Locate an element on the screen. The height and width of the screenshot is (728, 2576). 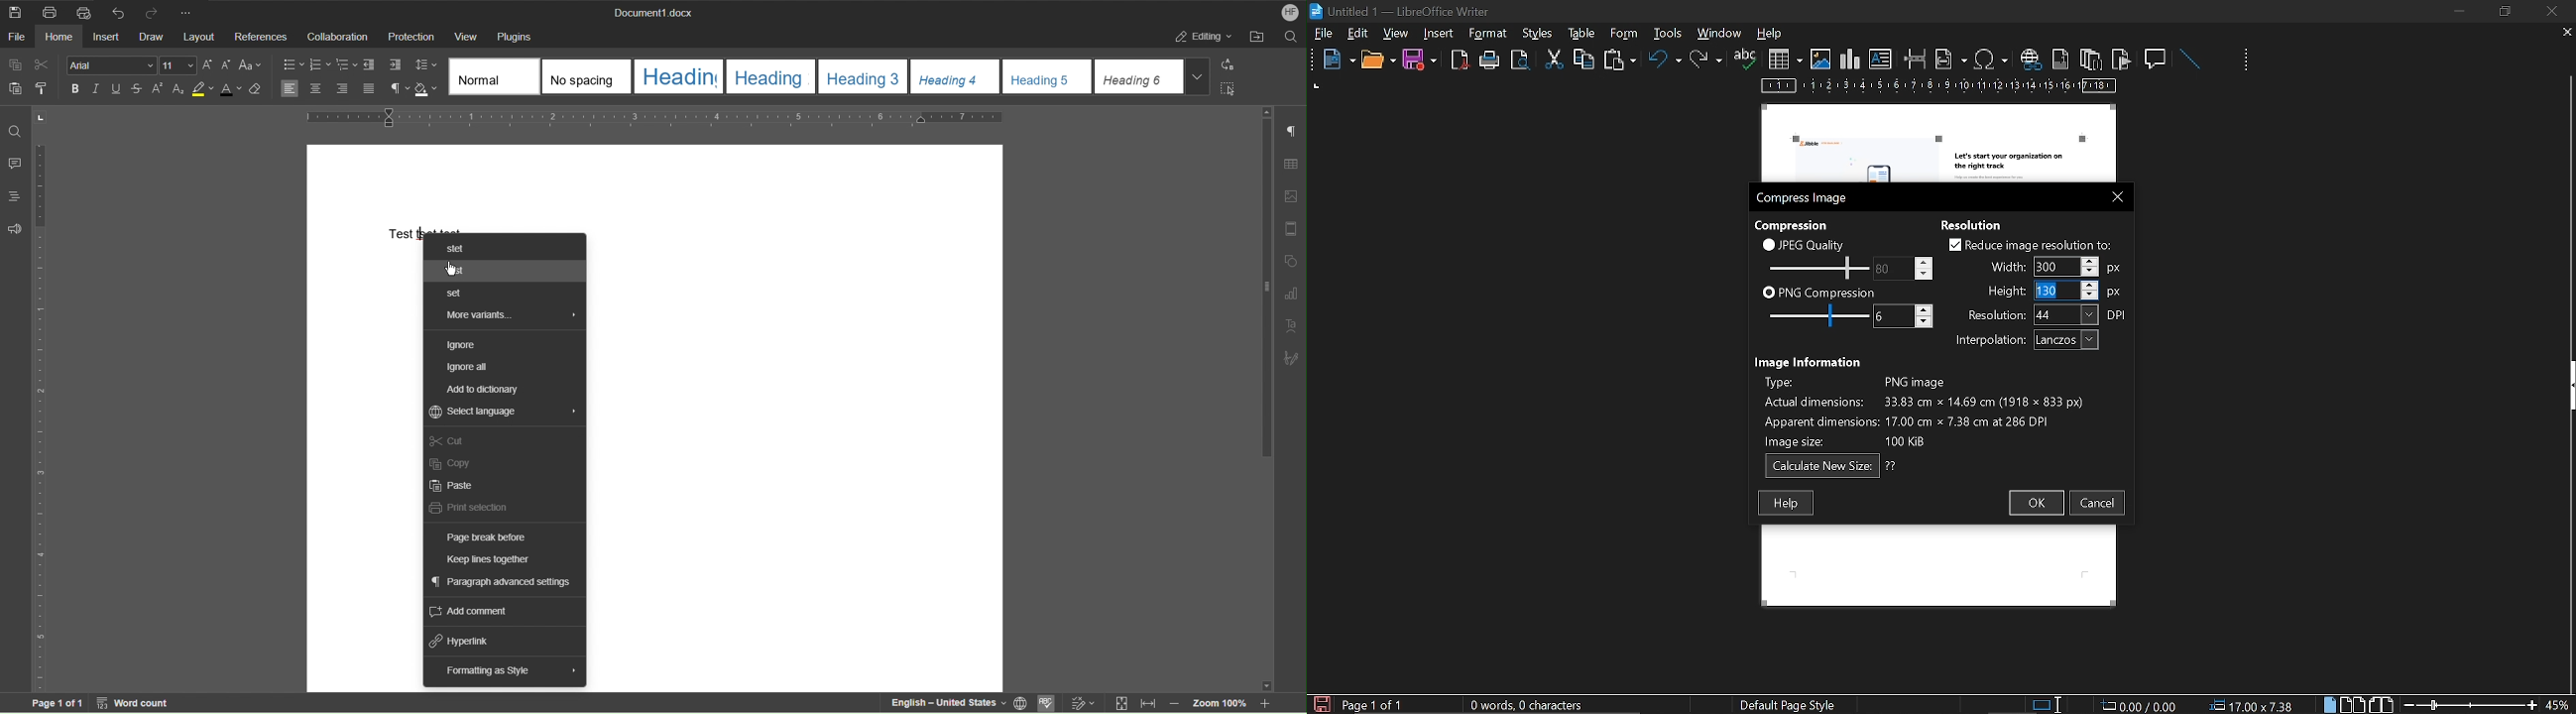
toggle print preview is located at coordinates (1523, 60).